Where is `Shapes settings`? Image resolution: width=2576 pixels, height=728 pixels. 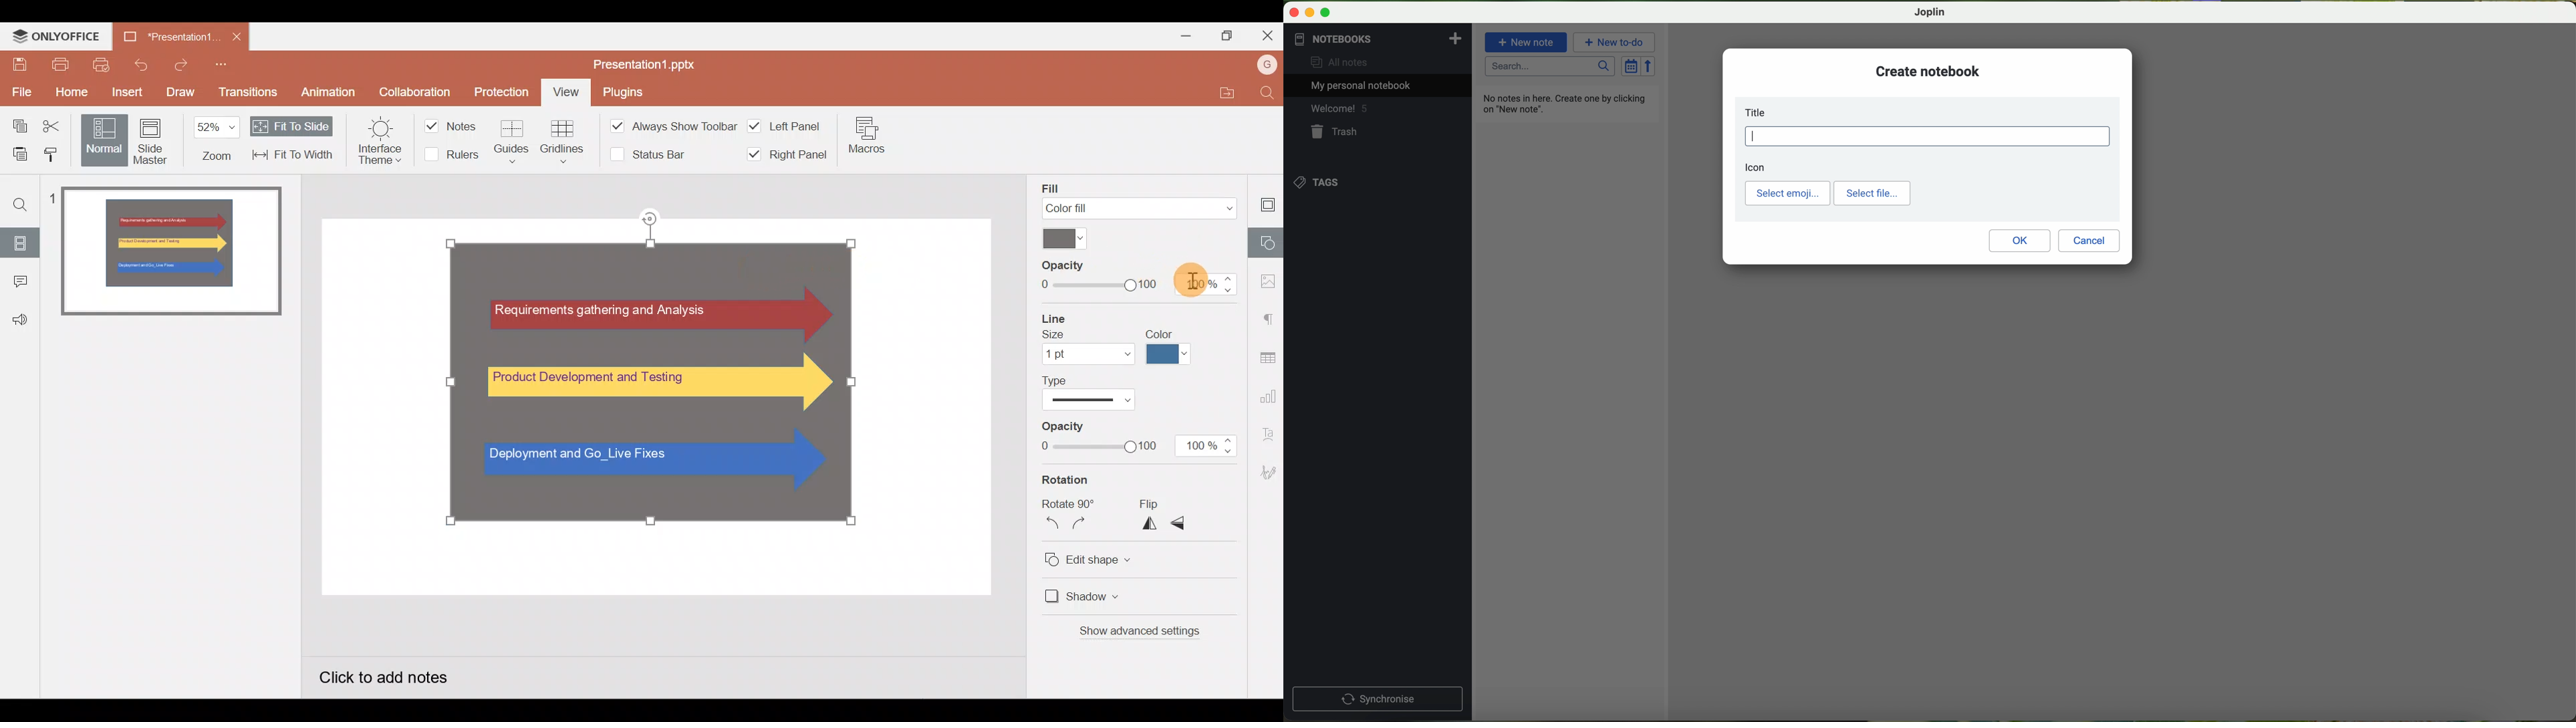 Shapes settings is located at coordinates (1267, 245).